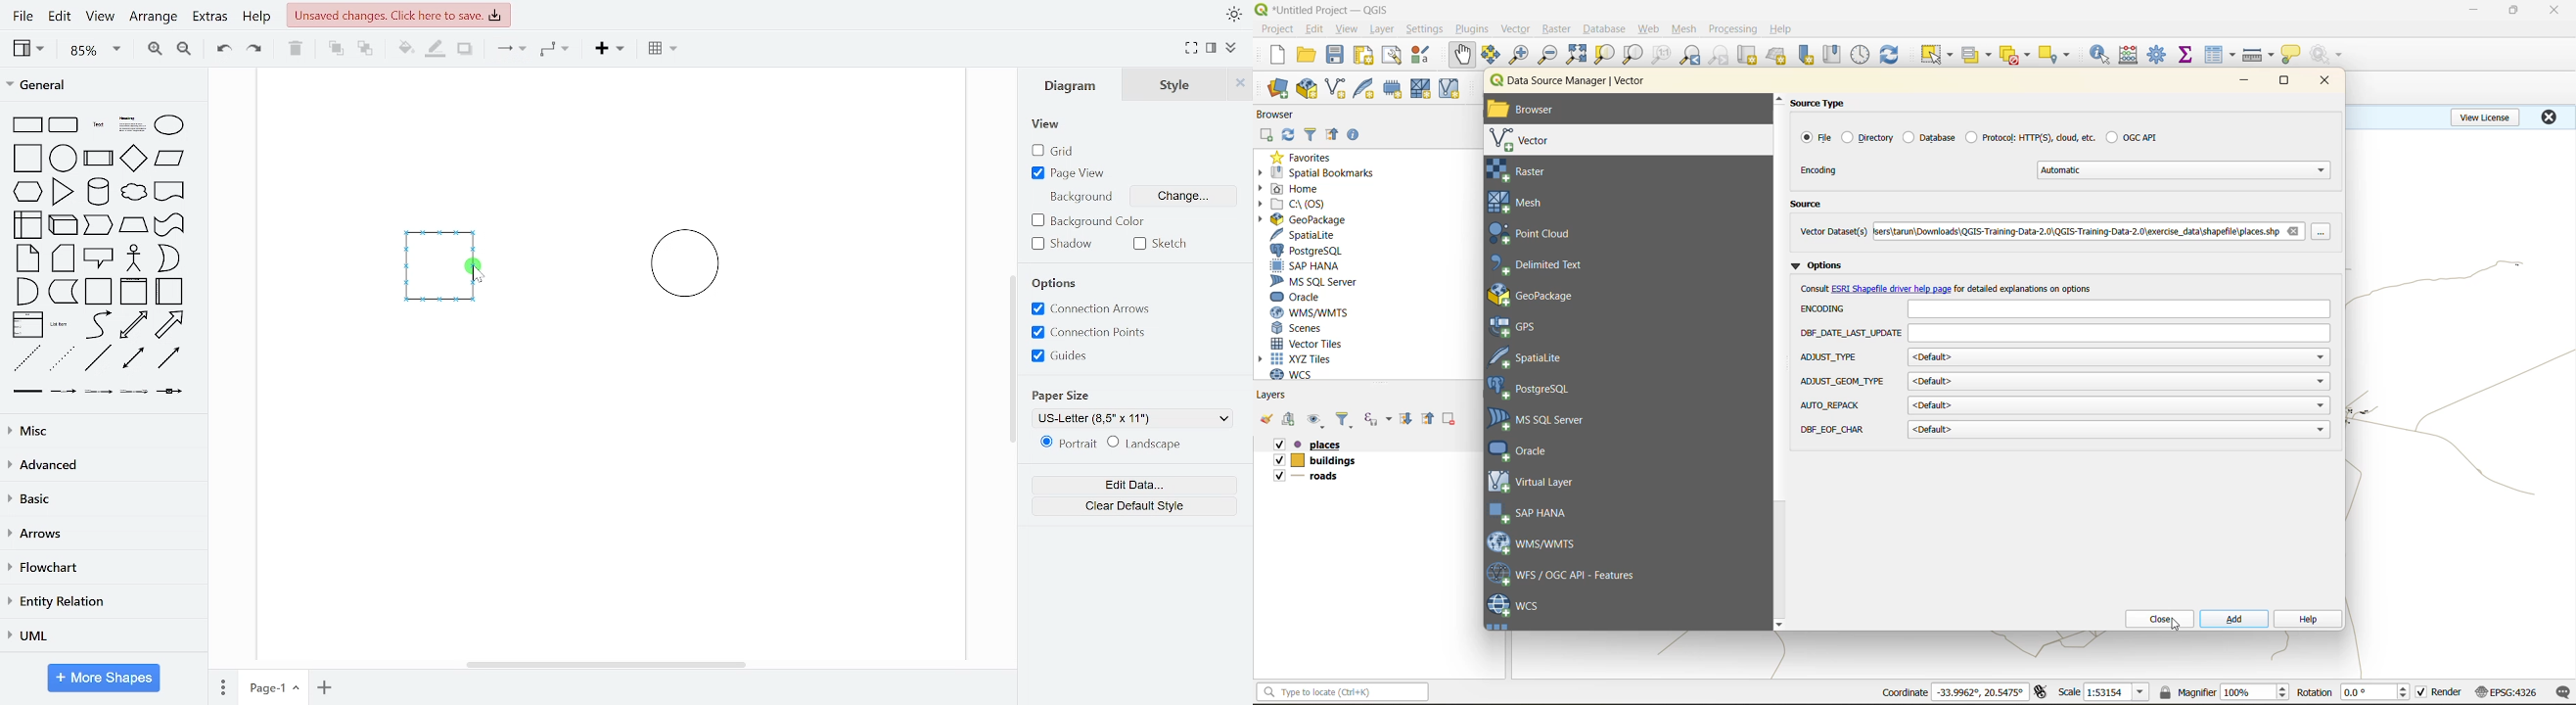 Image resolution: width=2576 pixels, height=728 pixels. Describe the element at coordinates (1067, 244) in the screenshot. I see `shadow` at that location.